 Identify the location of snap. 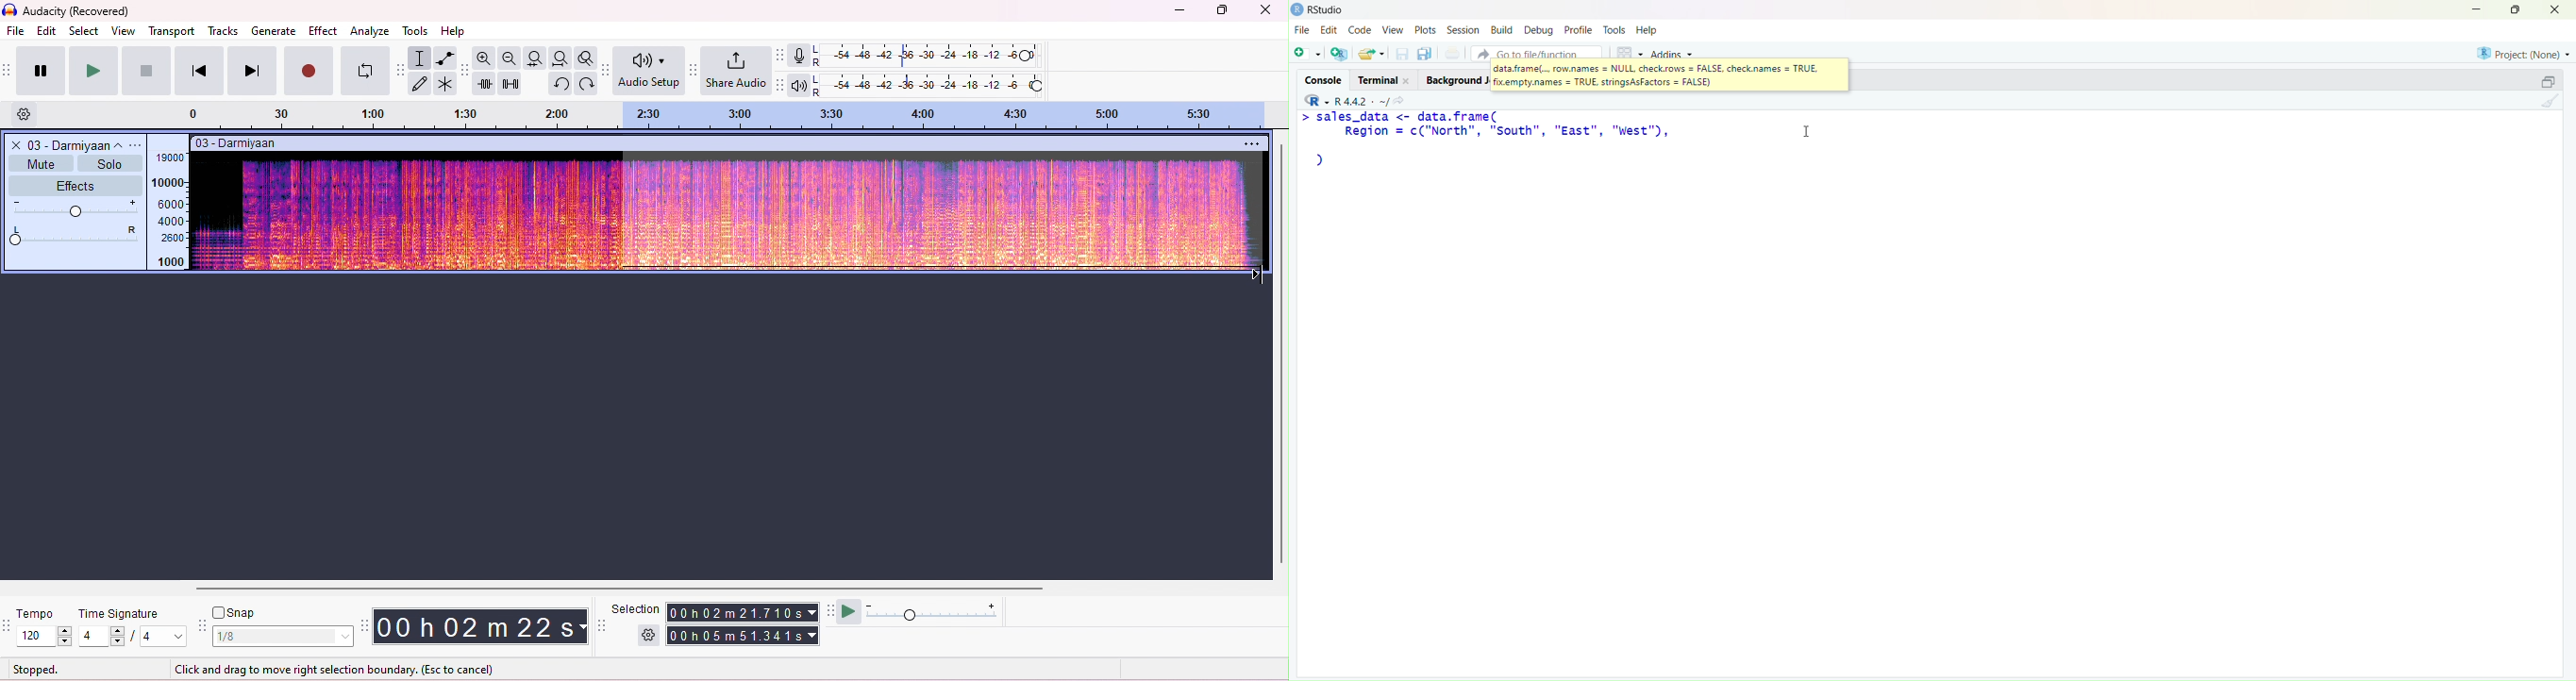
(236, 614).